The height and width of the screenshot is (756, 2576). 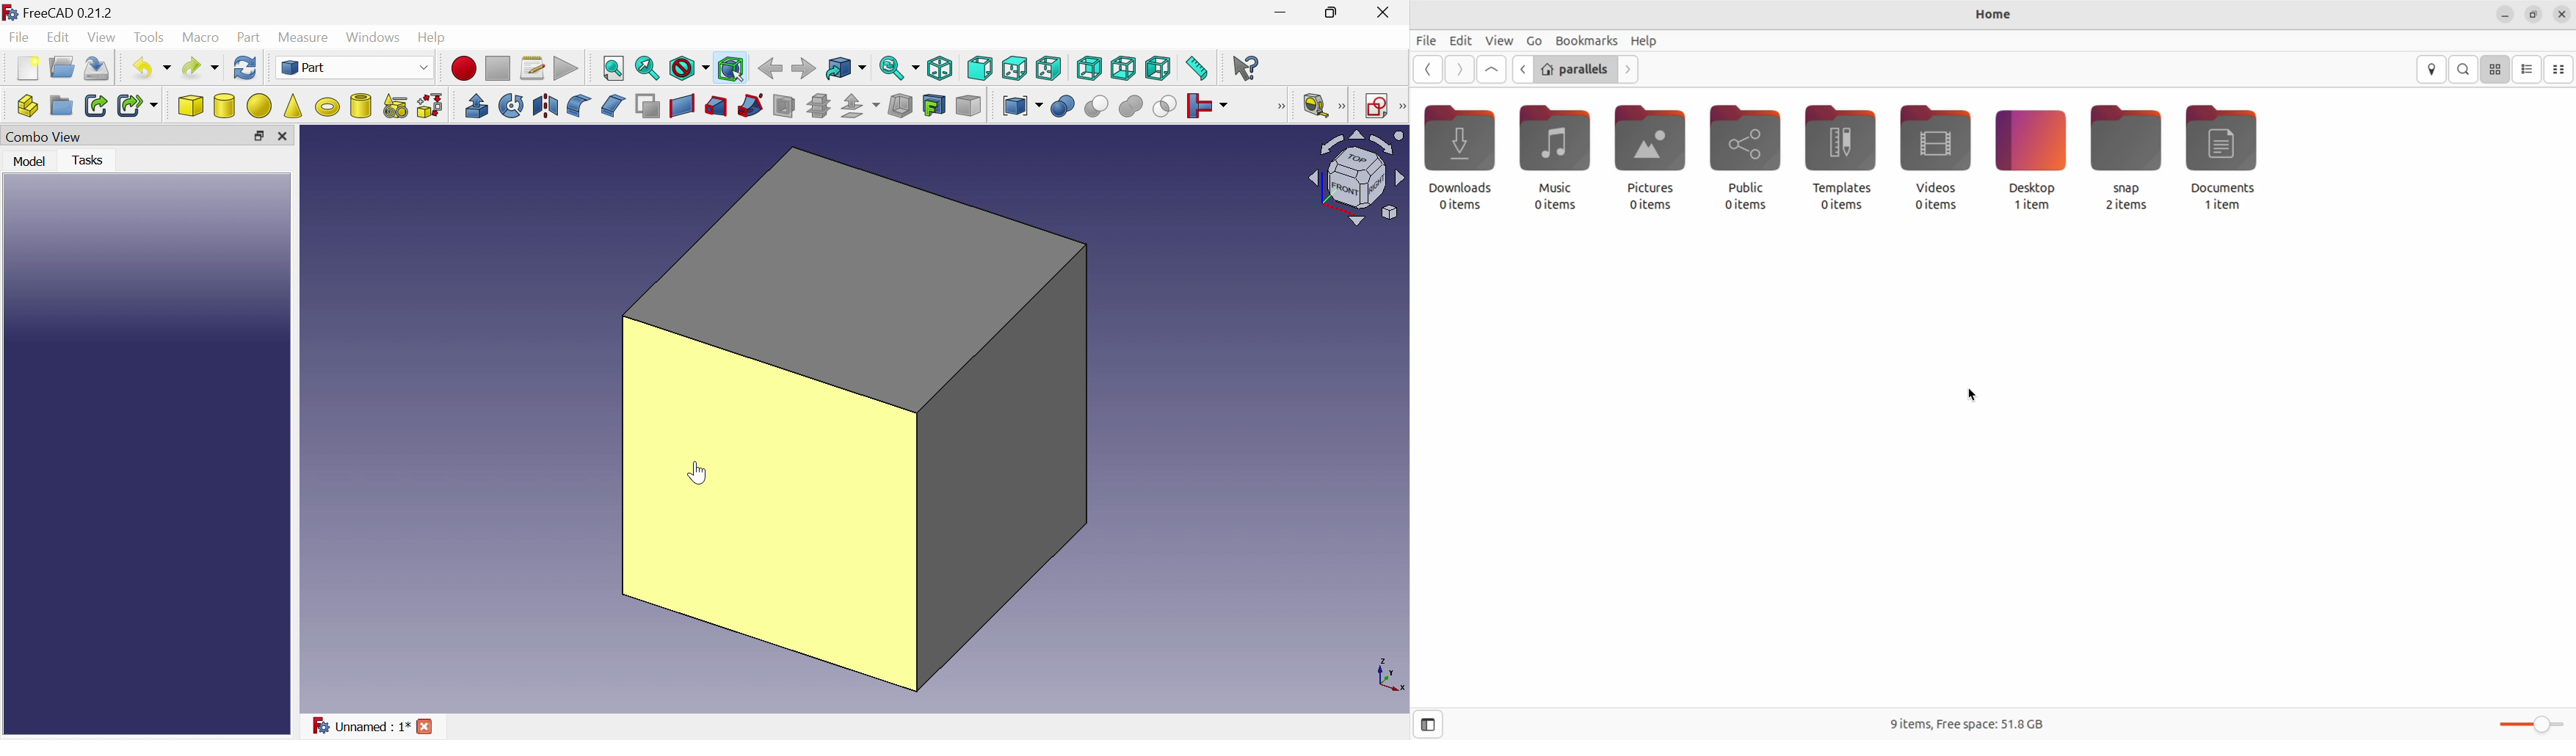 What do you see at coordinates (225, 106) in the screenshot?
I see `Cylinder` at bounding box center [225, 106].